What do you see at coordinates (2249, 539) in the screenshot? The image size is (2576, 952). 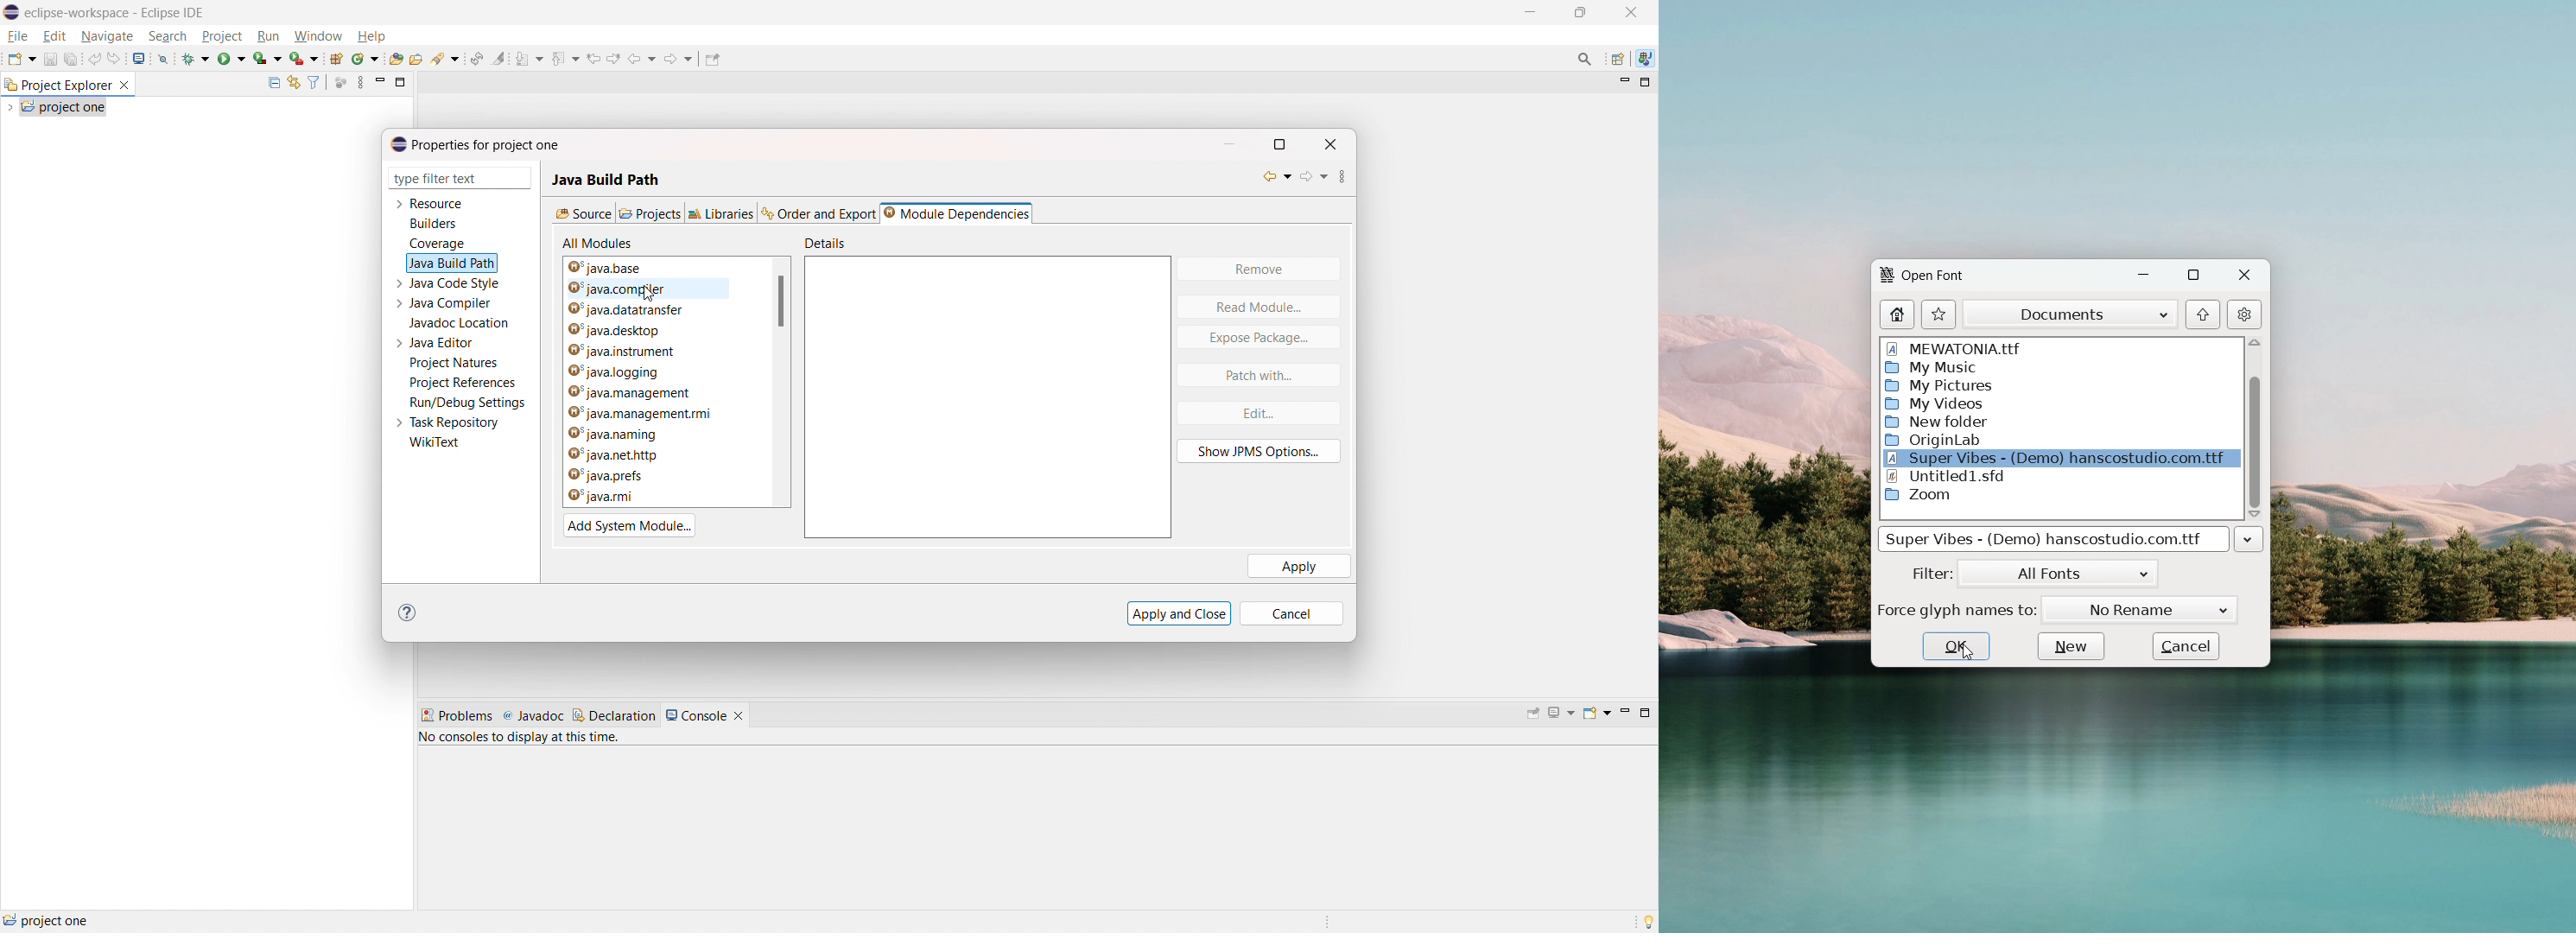 I see `click to see file history` at bounding box center [2249, 539].